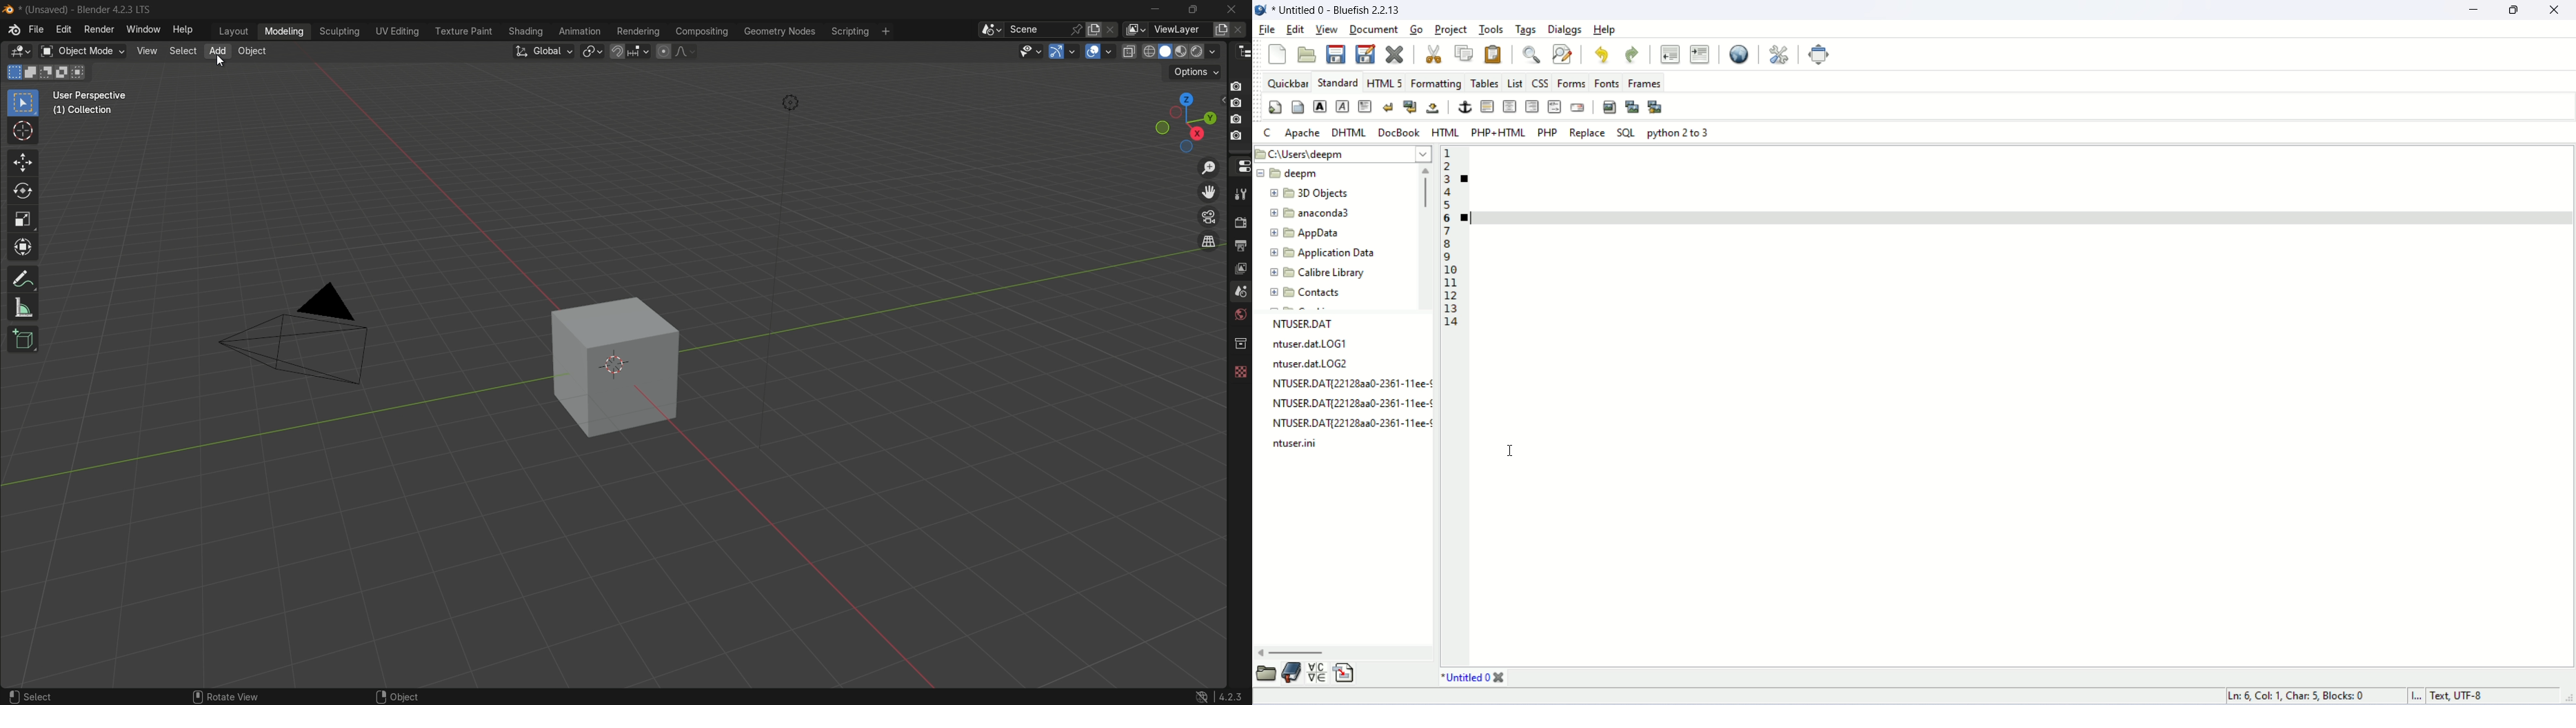  What do you see at coordinates (1680, 132) in the screenshot?
I see `Python 2 to 3` at bounding box center [1680, 132].